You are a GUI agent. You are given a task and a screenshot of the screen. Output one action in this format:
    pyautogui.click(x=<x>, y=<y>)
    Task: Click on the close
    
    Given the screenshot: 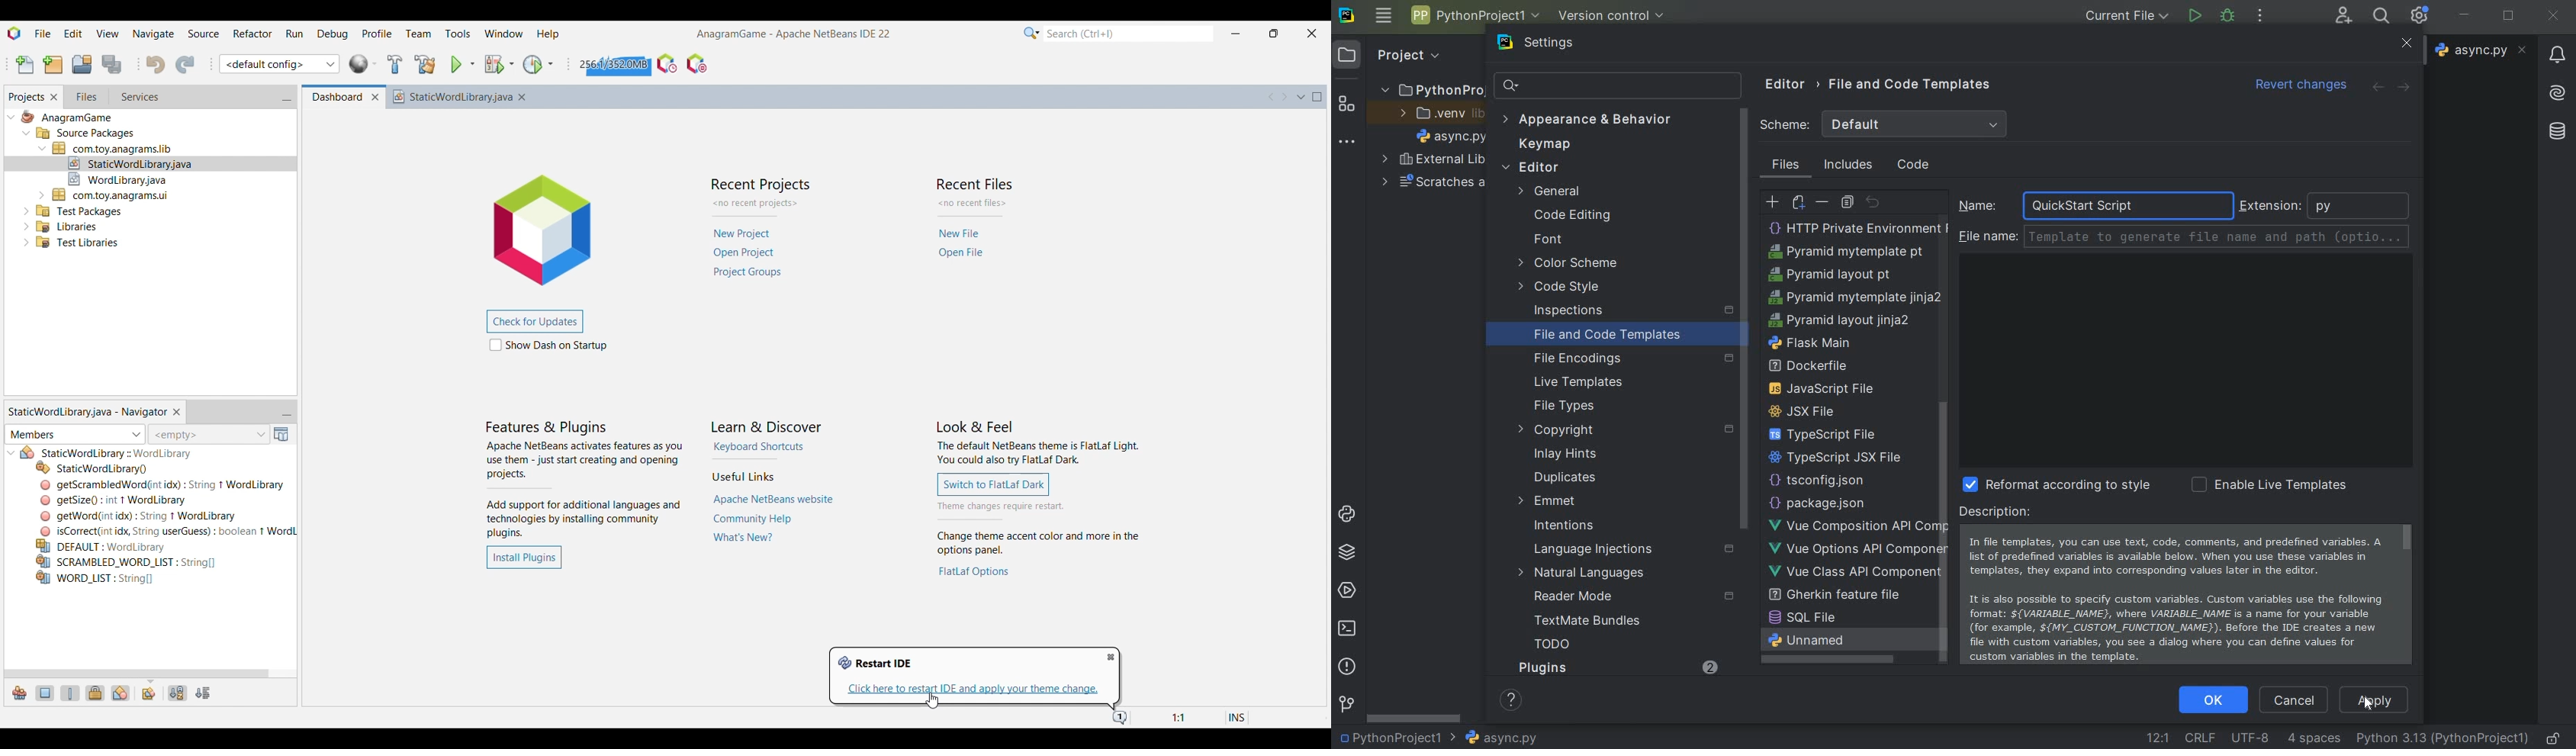 What is the action you would take?
    pyautogui.click(x=2554, y=15)
    